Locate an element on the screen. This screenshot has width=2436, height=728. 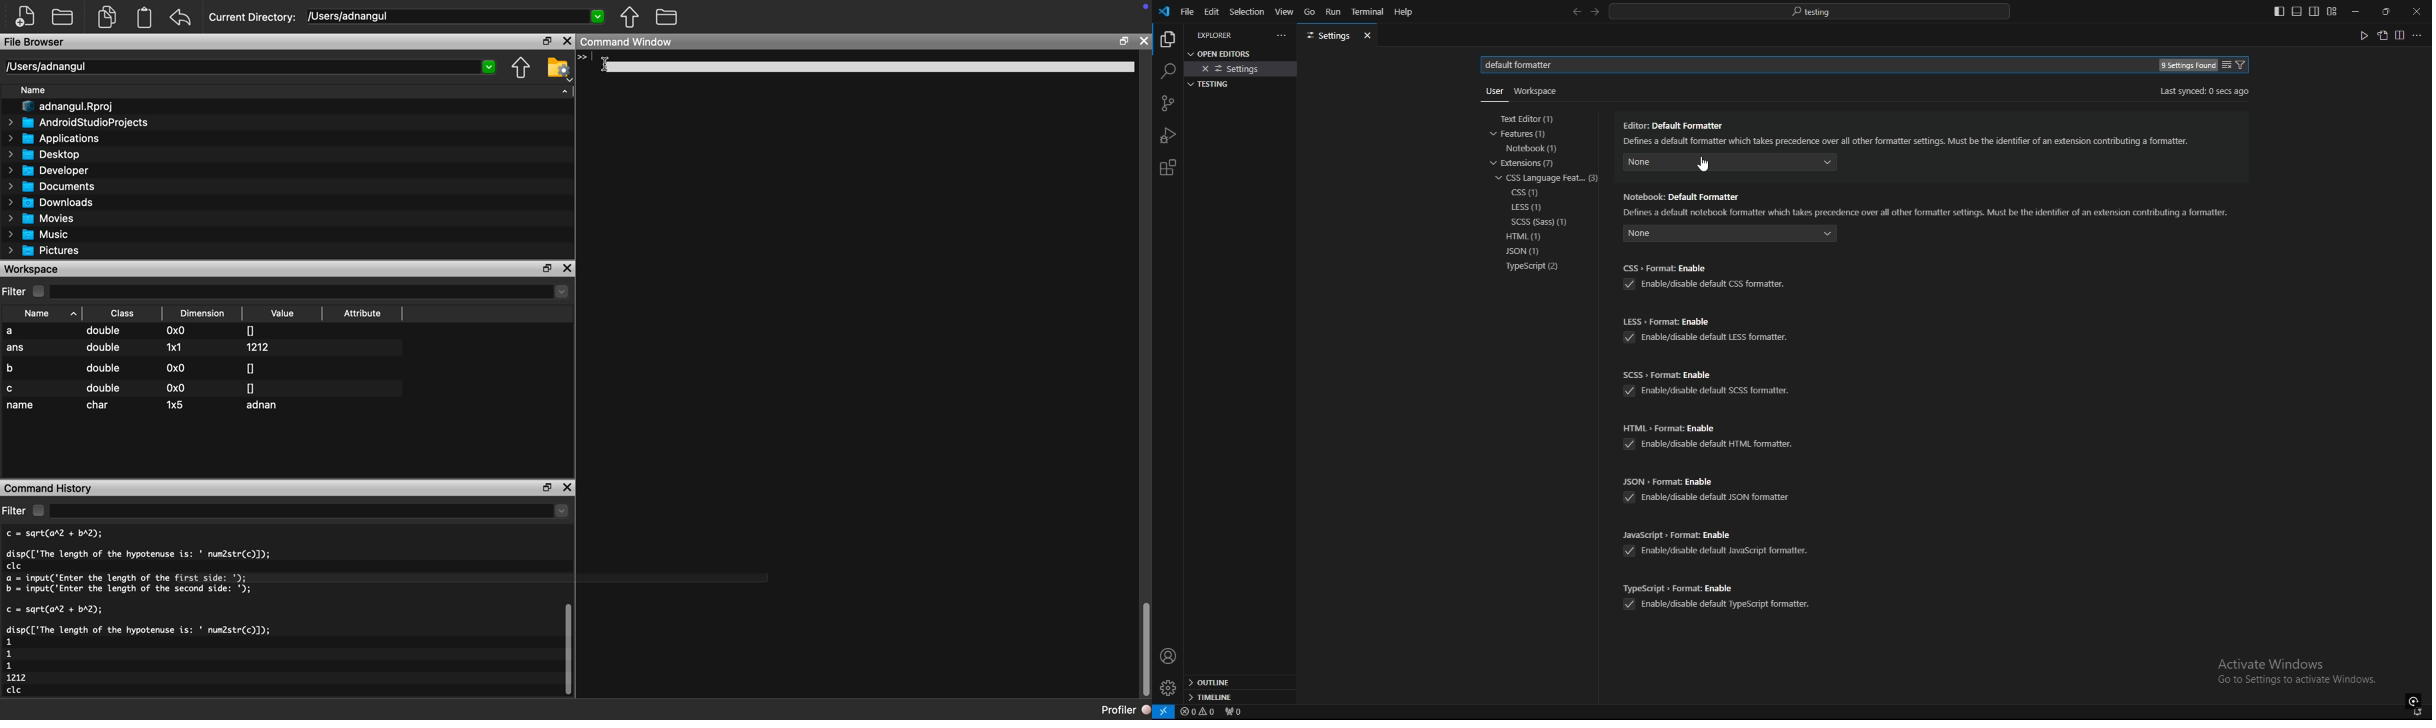
edit is located at coordinates (1212, 11).